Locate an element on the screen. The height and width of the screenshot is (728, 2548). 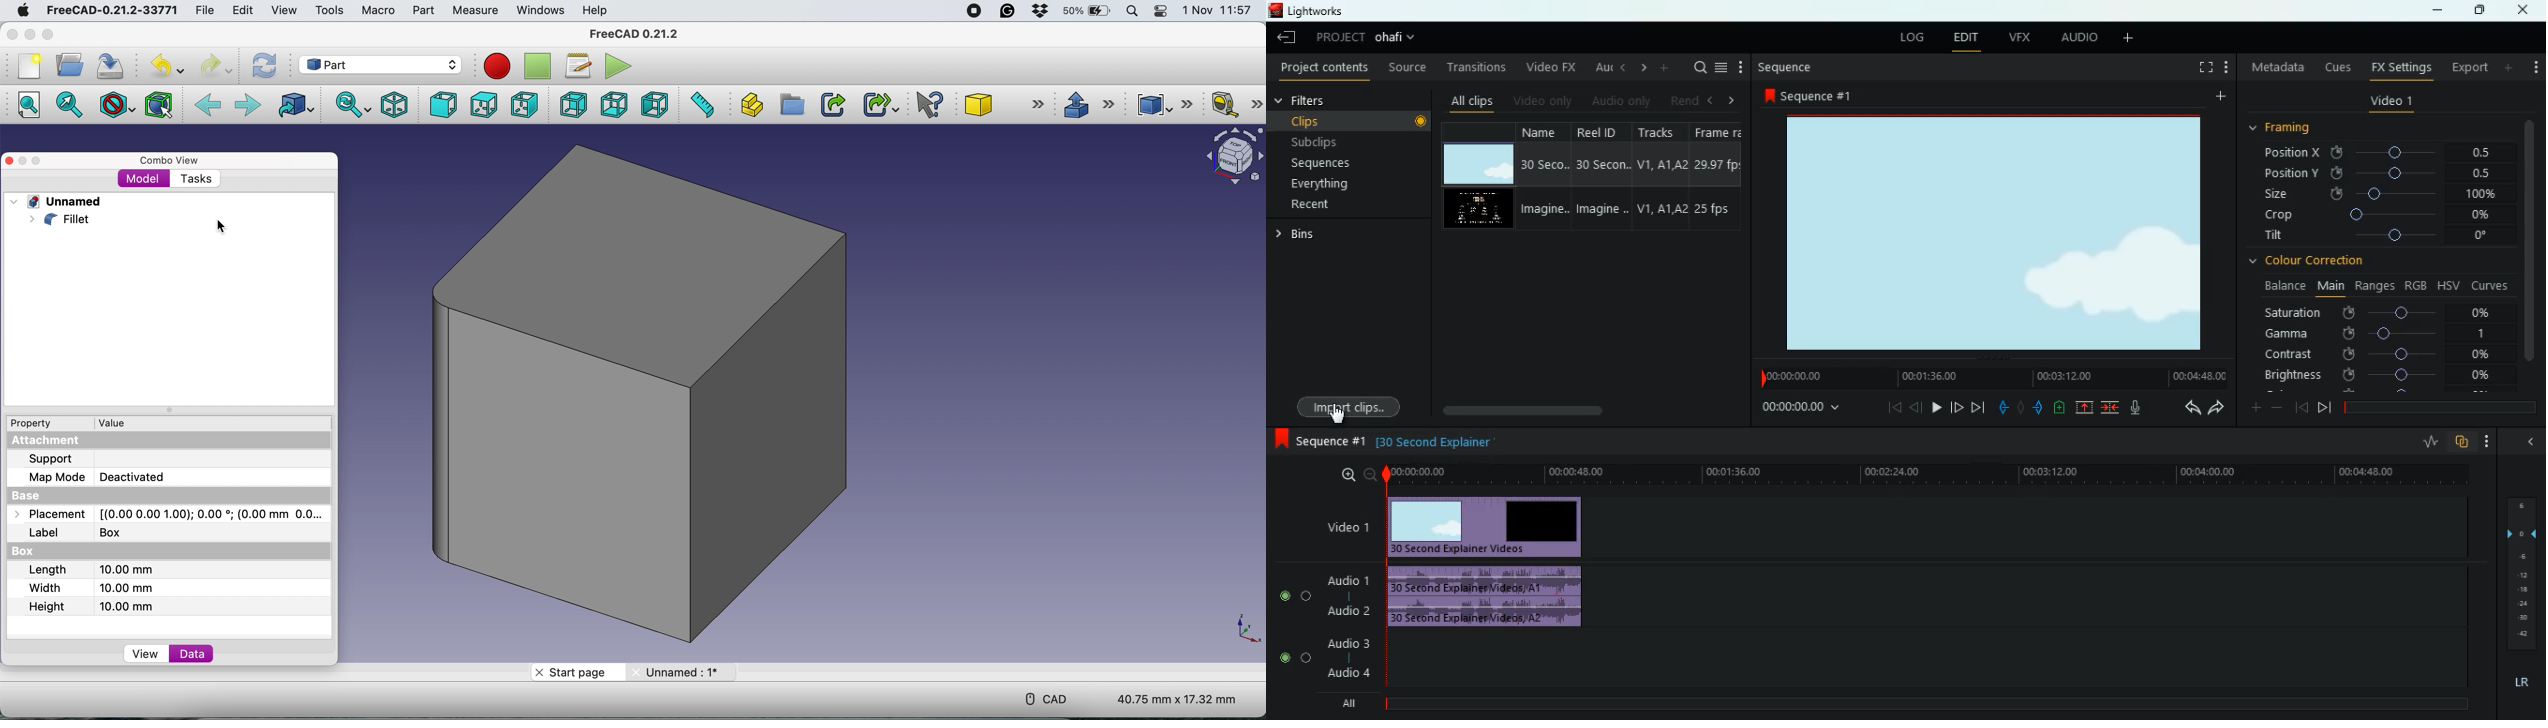
compound tools is located at coordinates (1167, 105).